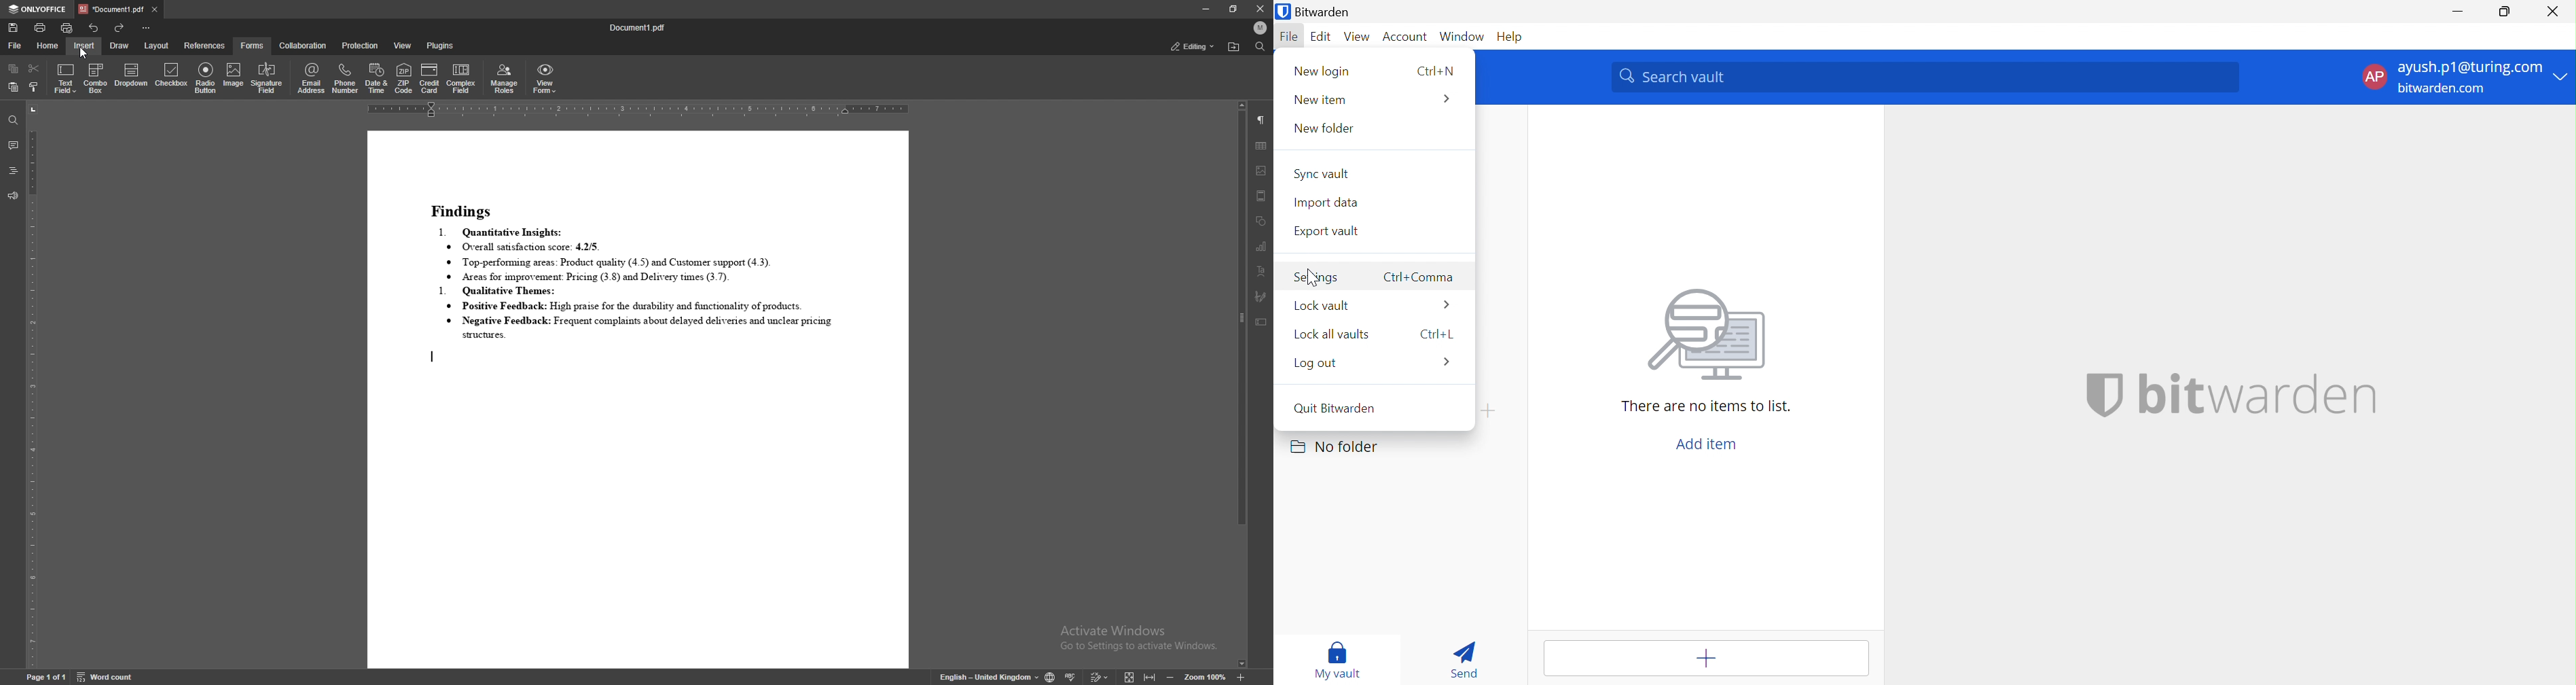 This screenshot has width=2576, height=700. Describe the element at coordinates (1234, 9) in the screenshot. I see `resize` at that location.